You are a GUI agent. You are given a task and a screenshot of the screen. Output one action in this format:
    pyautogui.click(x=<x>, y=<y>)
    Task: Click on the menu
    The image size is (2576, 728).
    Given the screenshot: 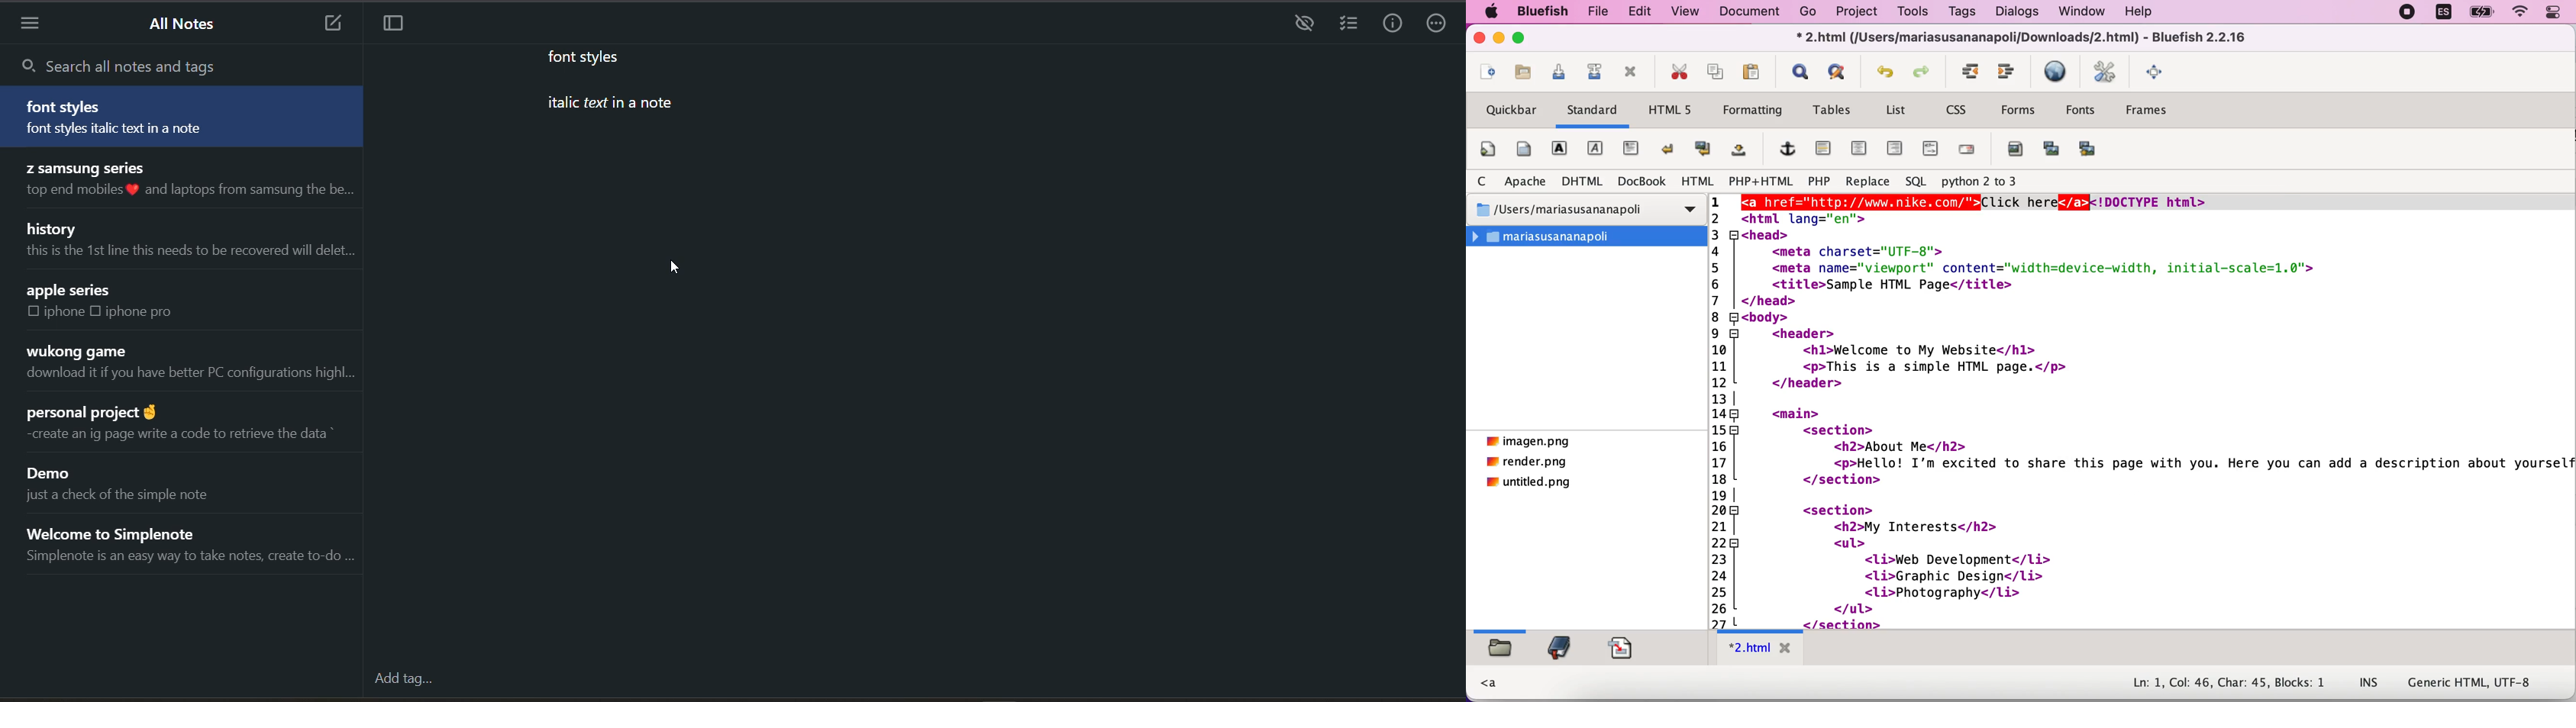 What is the action you would take?
    pyautogui.click(x=34, y=24)
    